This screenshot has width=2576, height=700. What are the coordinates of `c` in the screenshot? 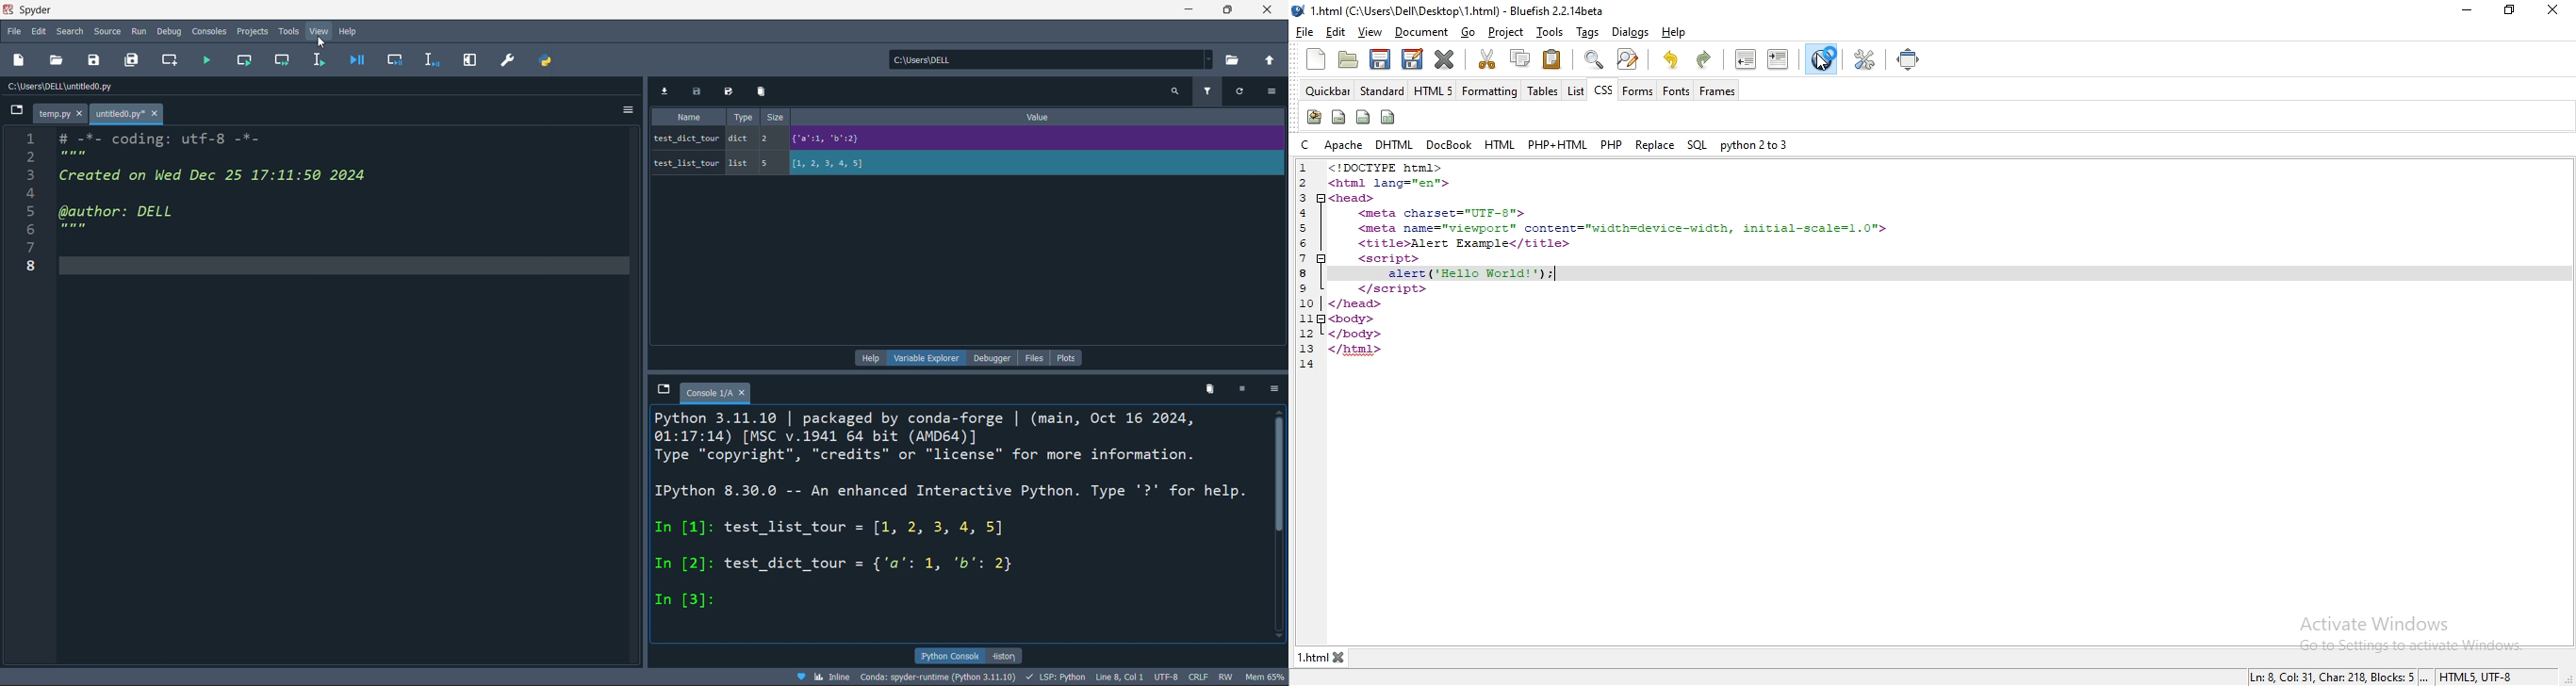 It's located at (1304, 144).